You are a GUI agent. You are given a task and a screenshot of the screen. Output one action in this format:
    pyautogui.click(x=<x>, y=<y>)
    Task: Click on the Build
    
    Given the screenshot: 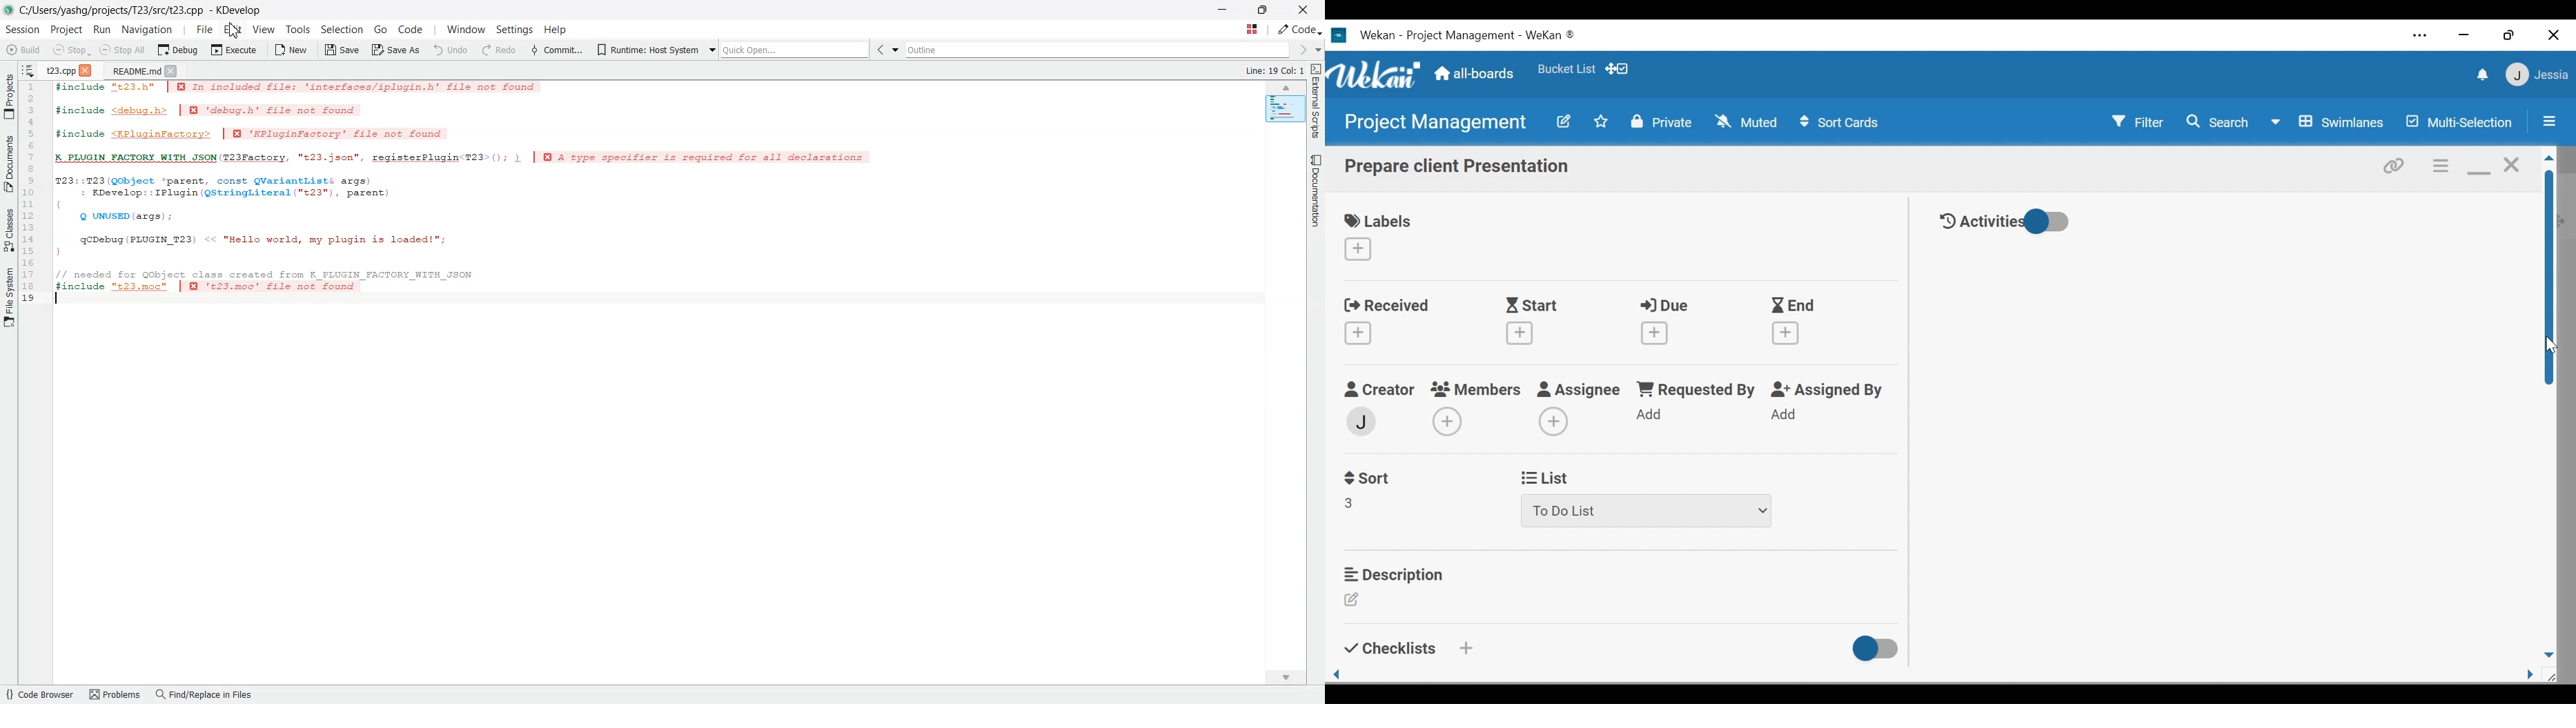 What is the action you would take?
    pyautogui.click(x=24, y=49)
    